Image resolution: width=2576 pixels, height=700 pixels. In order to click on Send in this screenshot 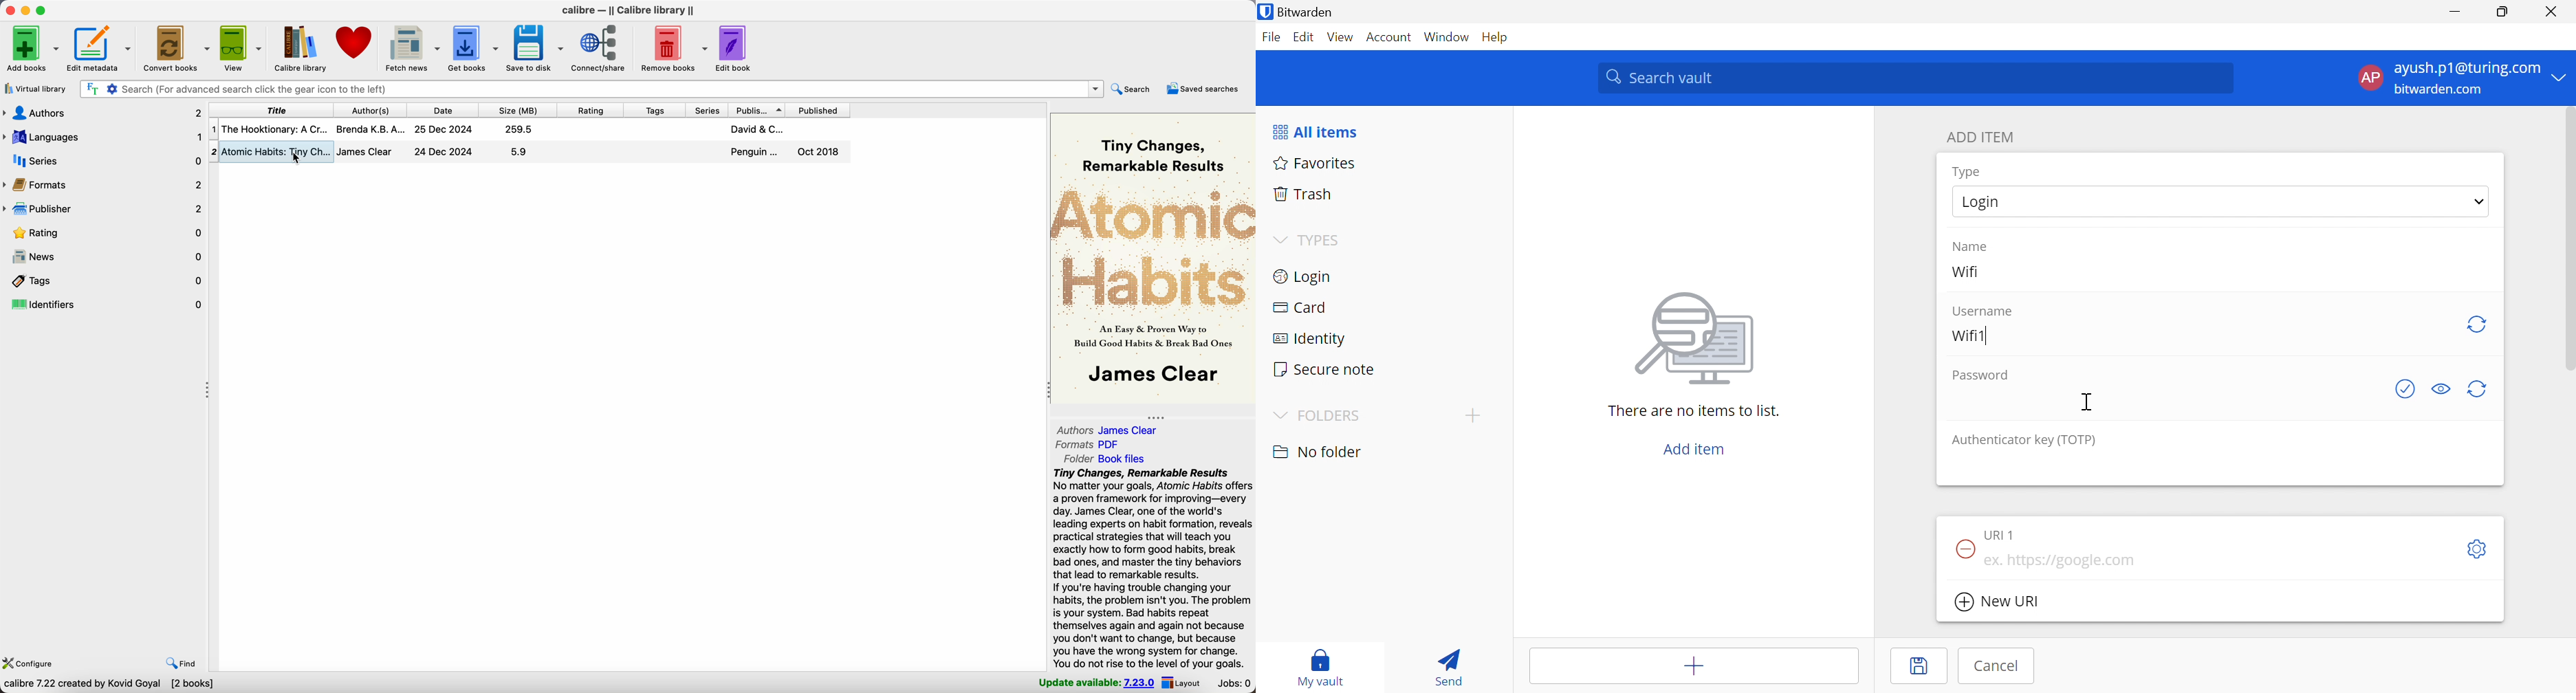, I will do `click(1445, 664)`.